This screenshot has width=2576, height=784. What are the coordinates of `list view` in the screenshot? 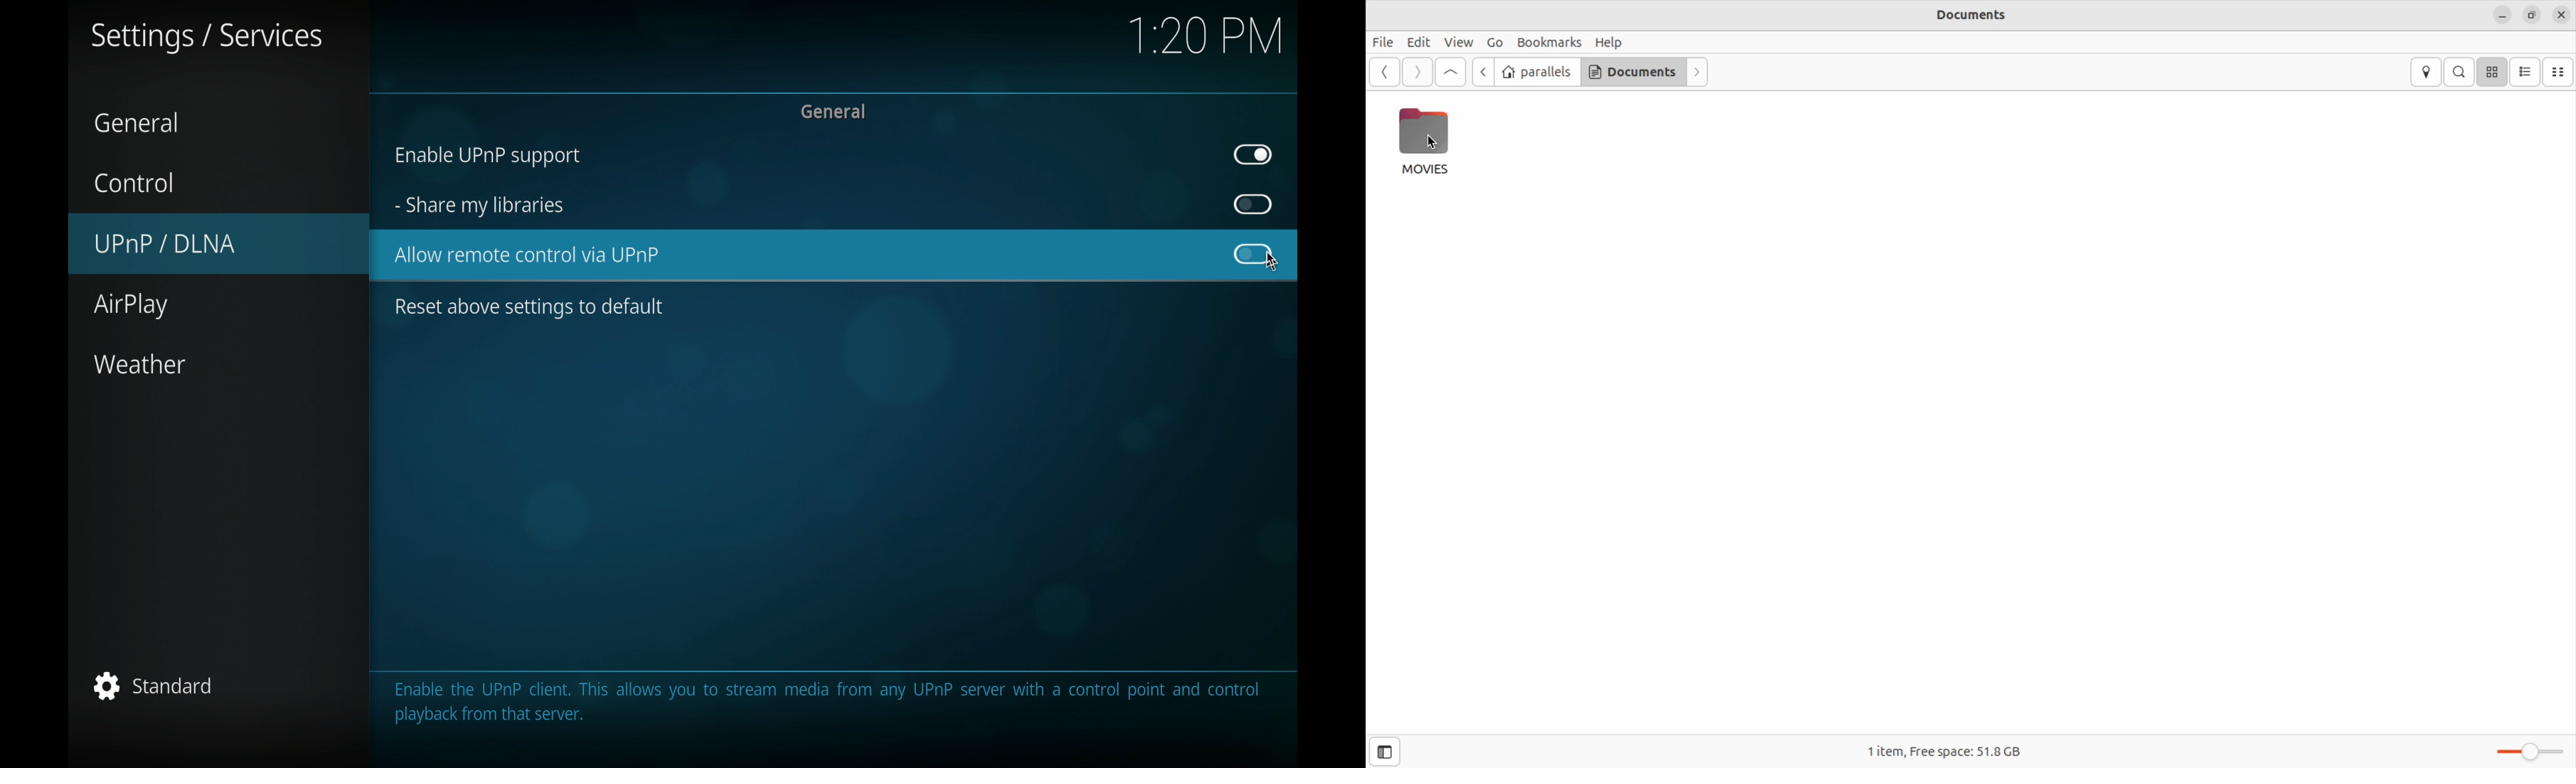 It's located at (2527, 72).